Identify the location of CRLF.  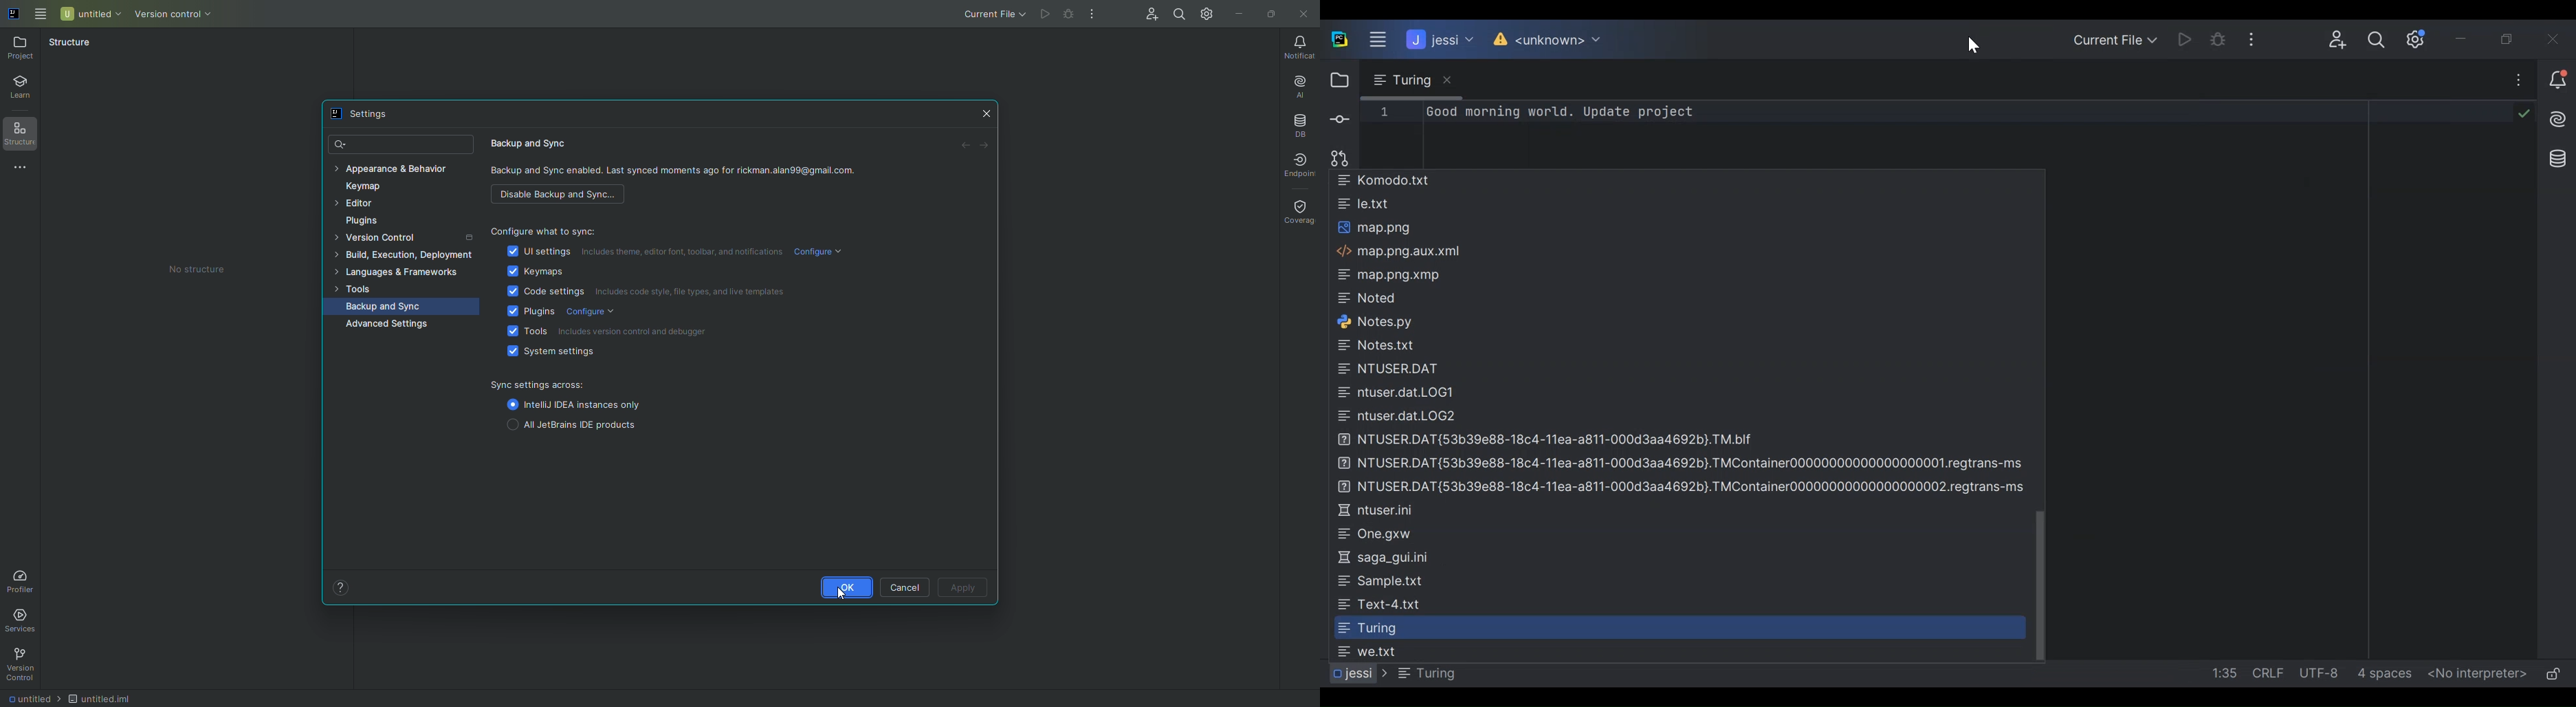
(2268, 673).